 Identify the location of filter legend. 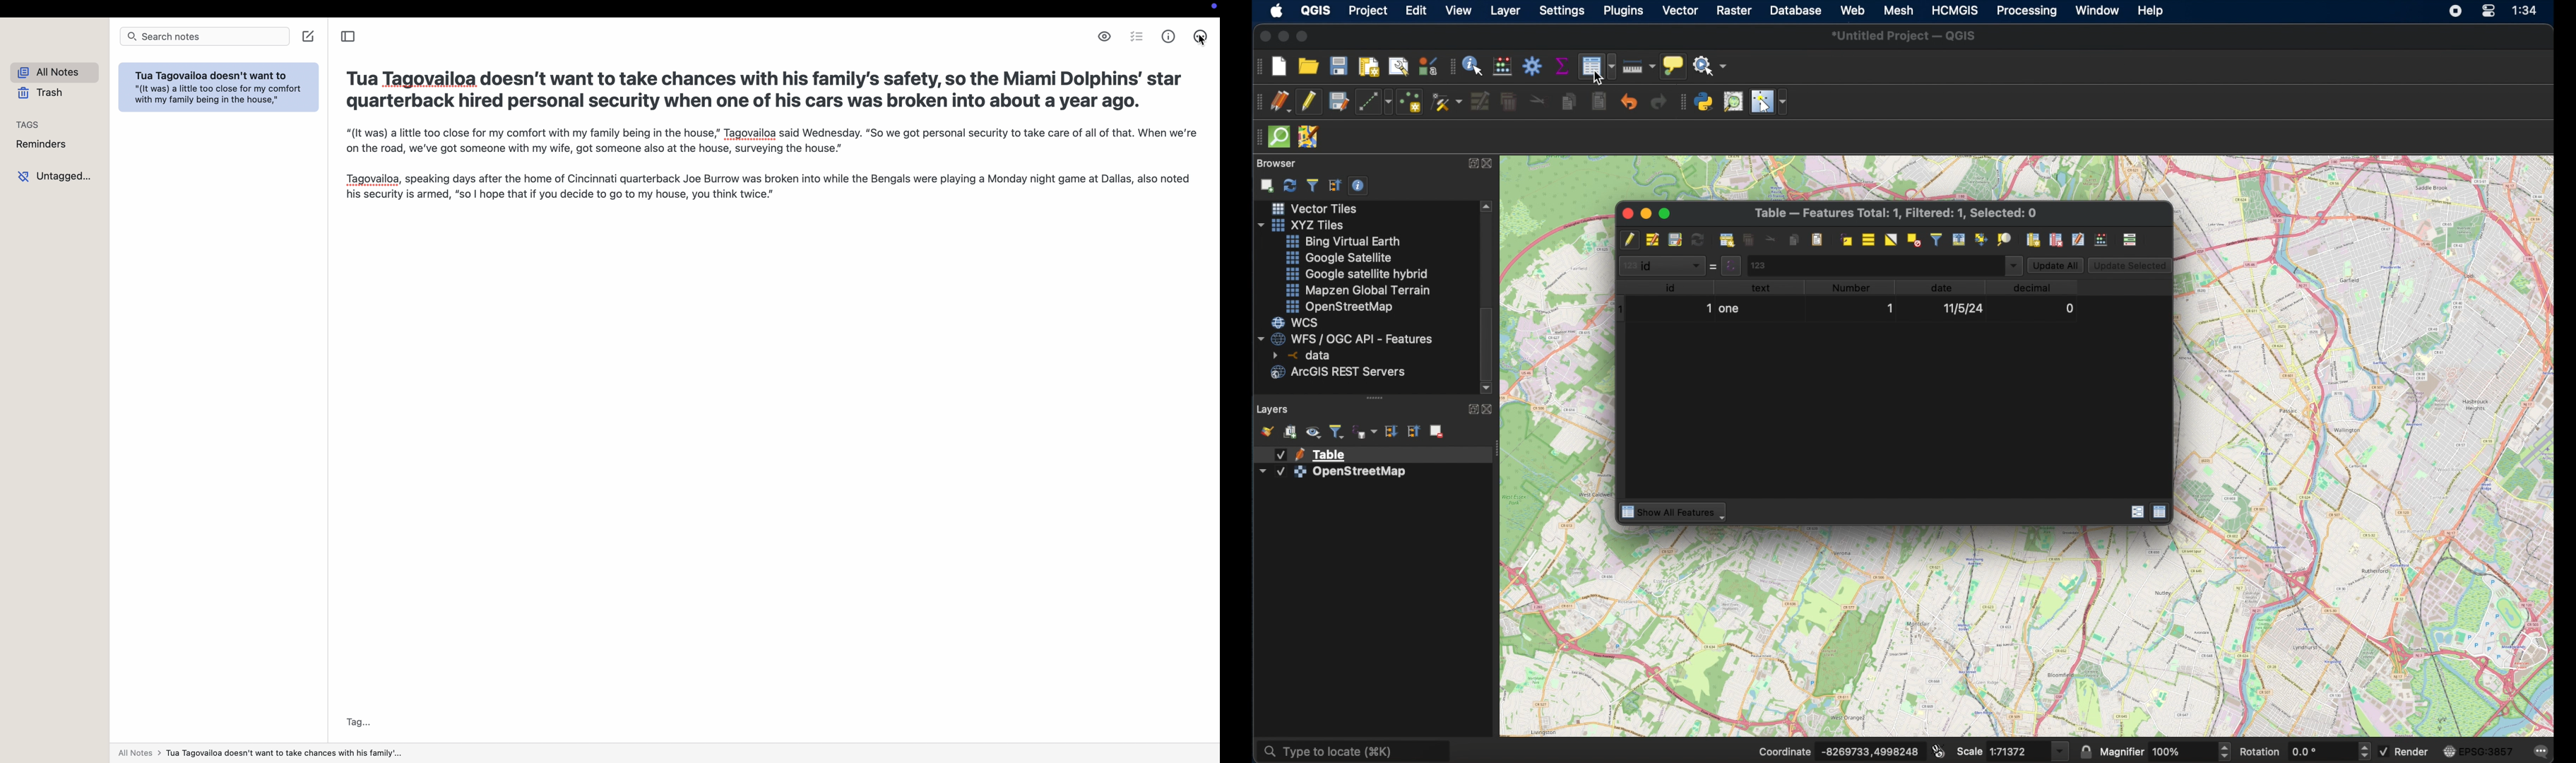
(1337, 430).